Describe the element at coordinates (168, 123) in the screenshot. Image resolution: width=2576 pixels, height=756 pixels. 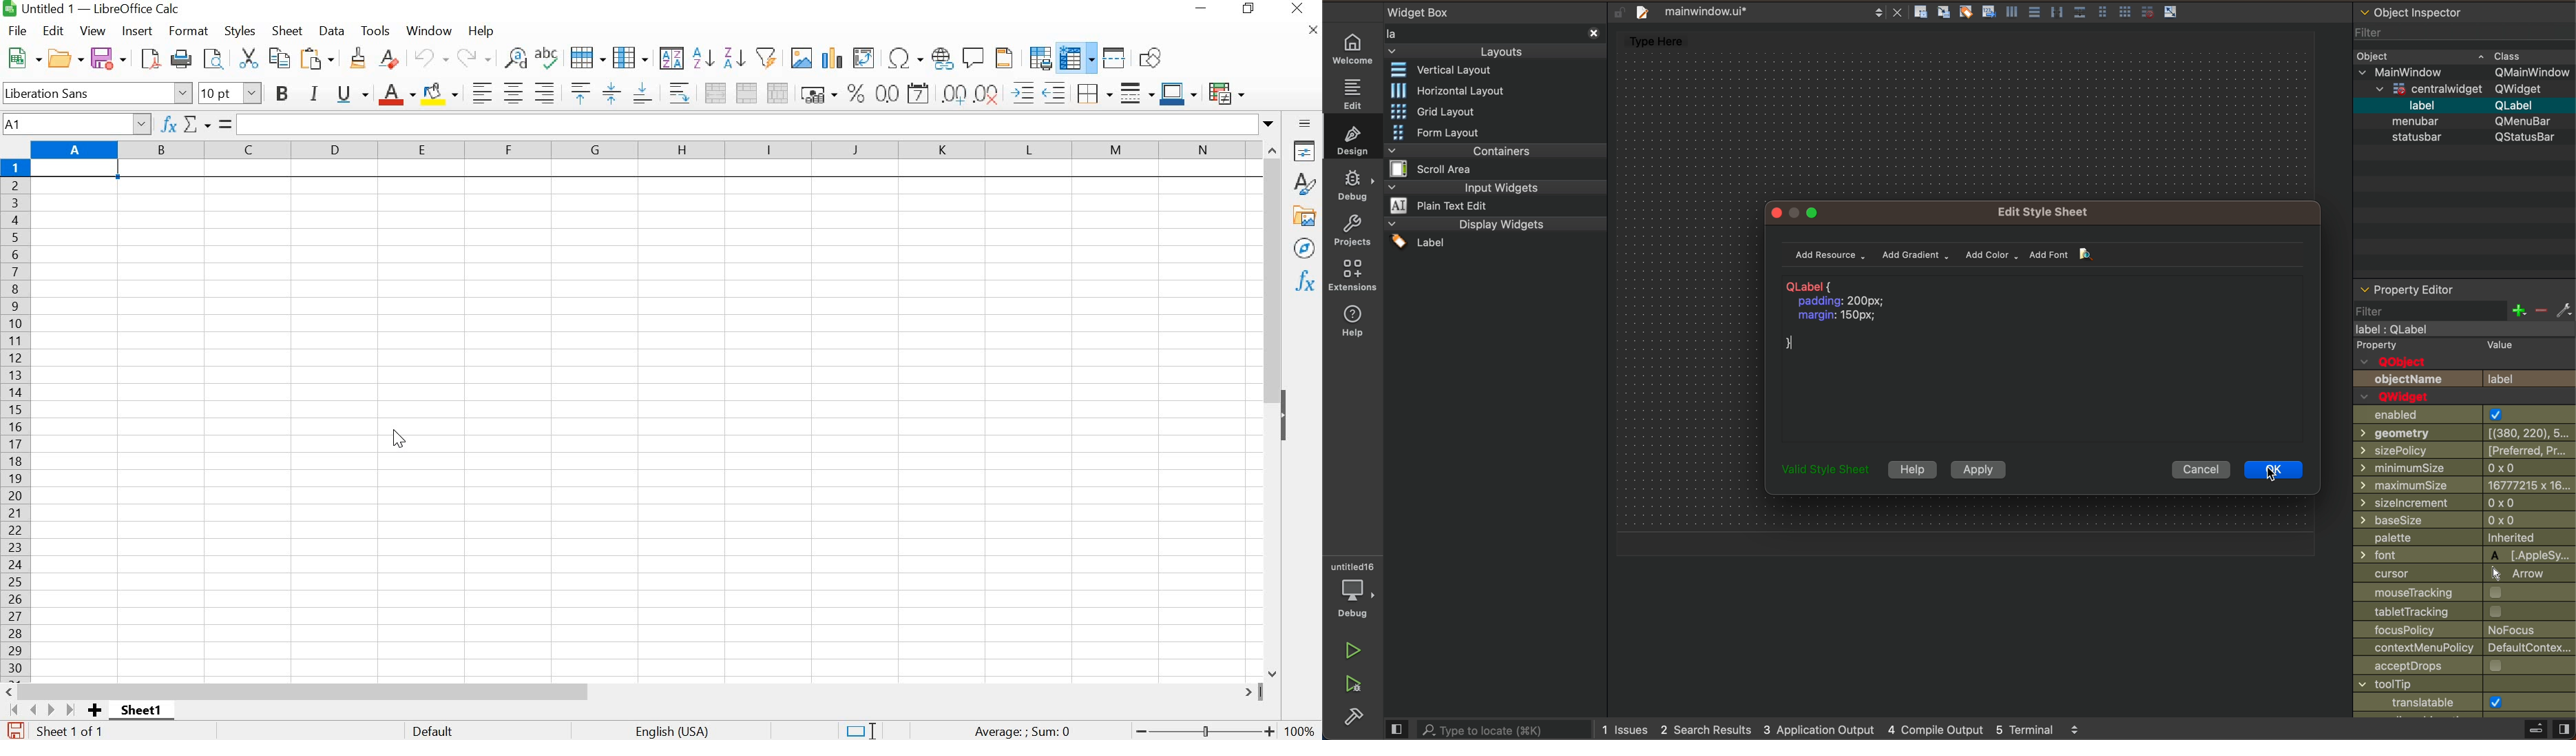
I see `FUNCTION WIZARD` at that location.